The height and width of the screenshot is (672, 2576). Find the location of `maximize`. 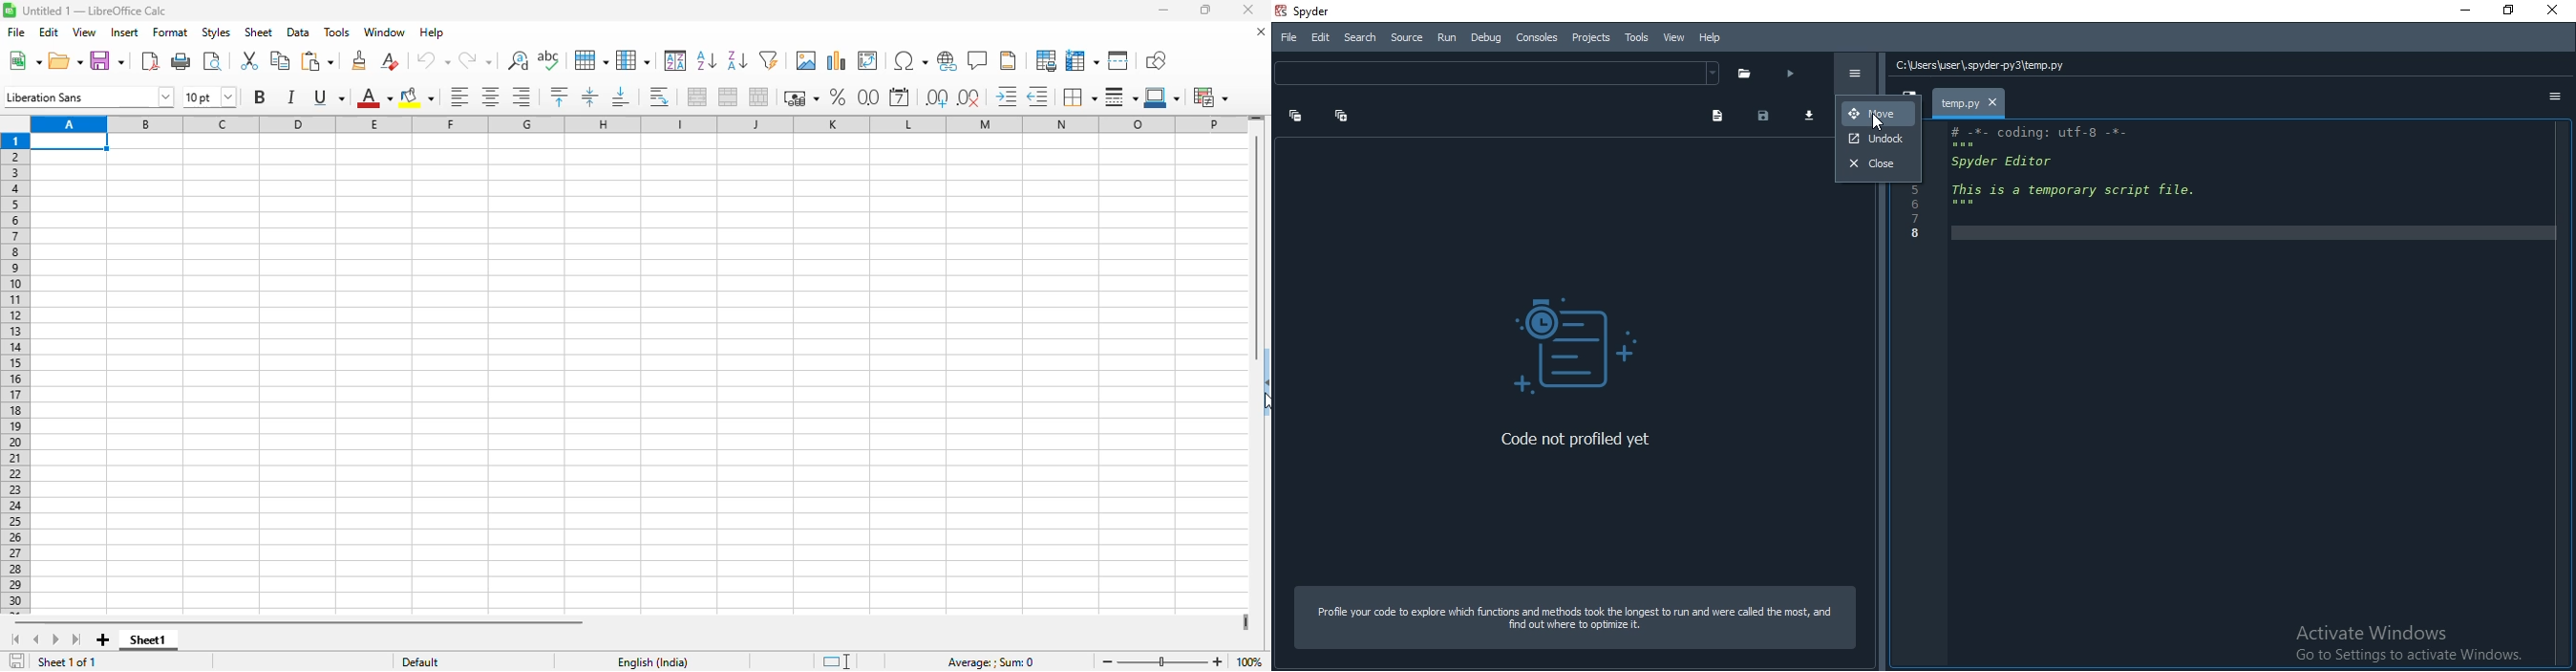

maximize is located at coordinates (1207, 9).